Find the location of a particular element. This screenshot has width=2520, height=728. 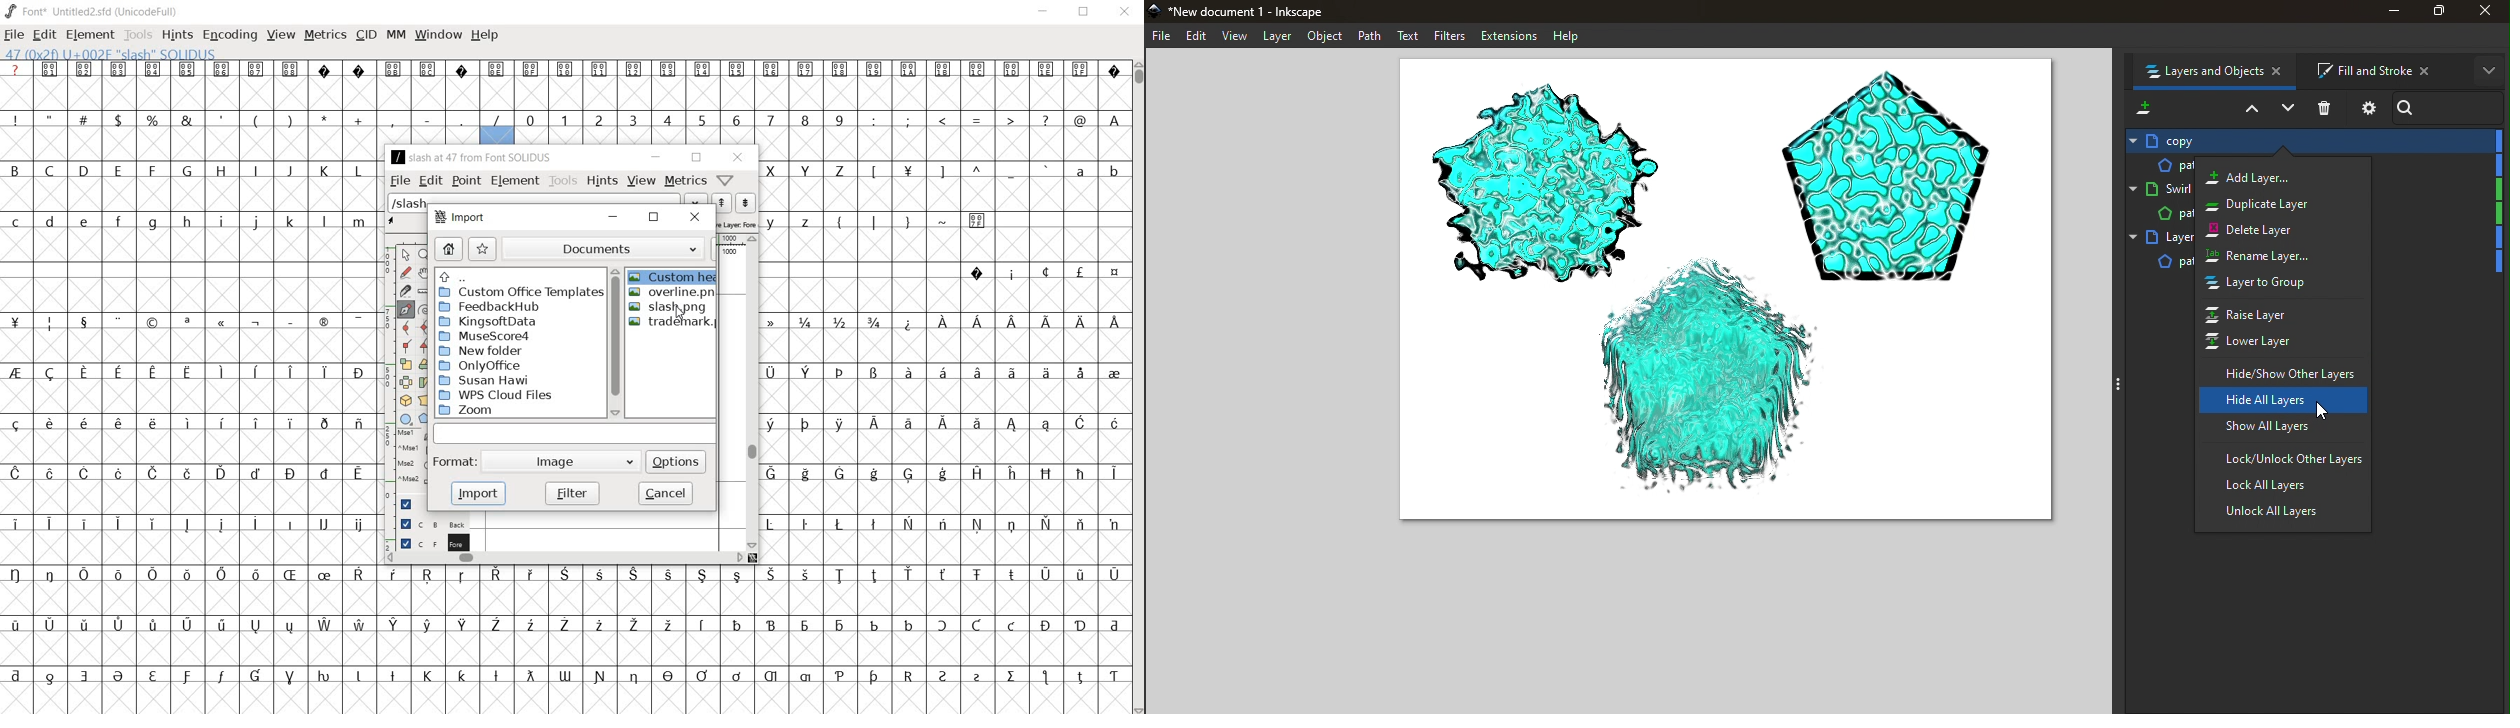

special letters is located at coordinates (194, 525).